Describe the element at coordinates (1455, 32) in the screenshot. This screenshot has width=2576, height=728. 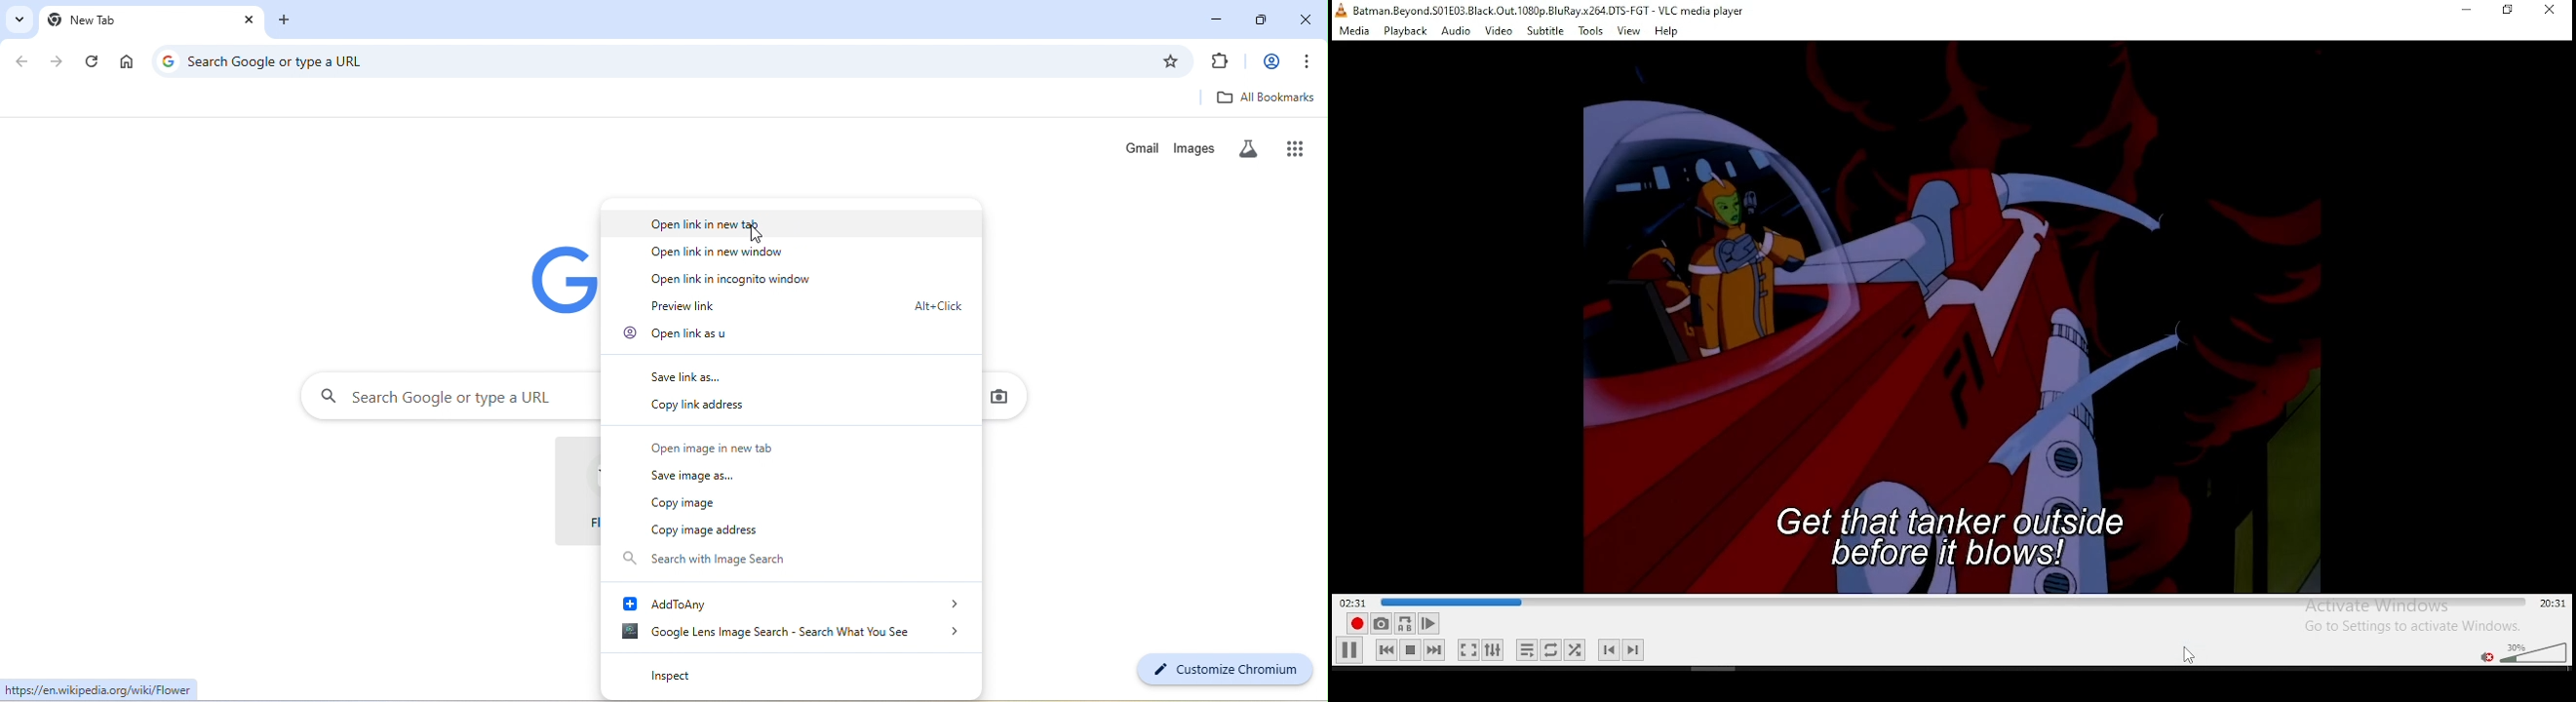
I see `audio` at that location.